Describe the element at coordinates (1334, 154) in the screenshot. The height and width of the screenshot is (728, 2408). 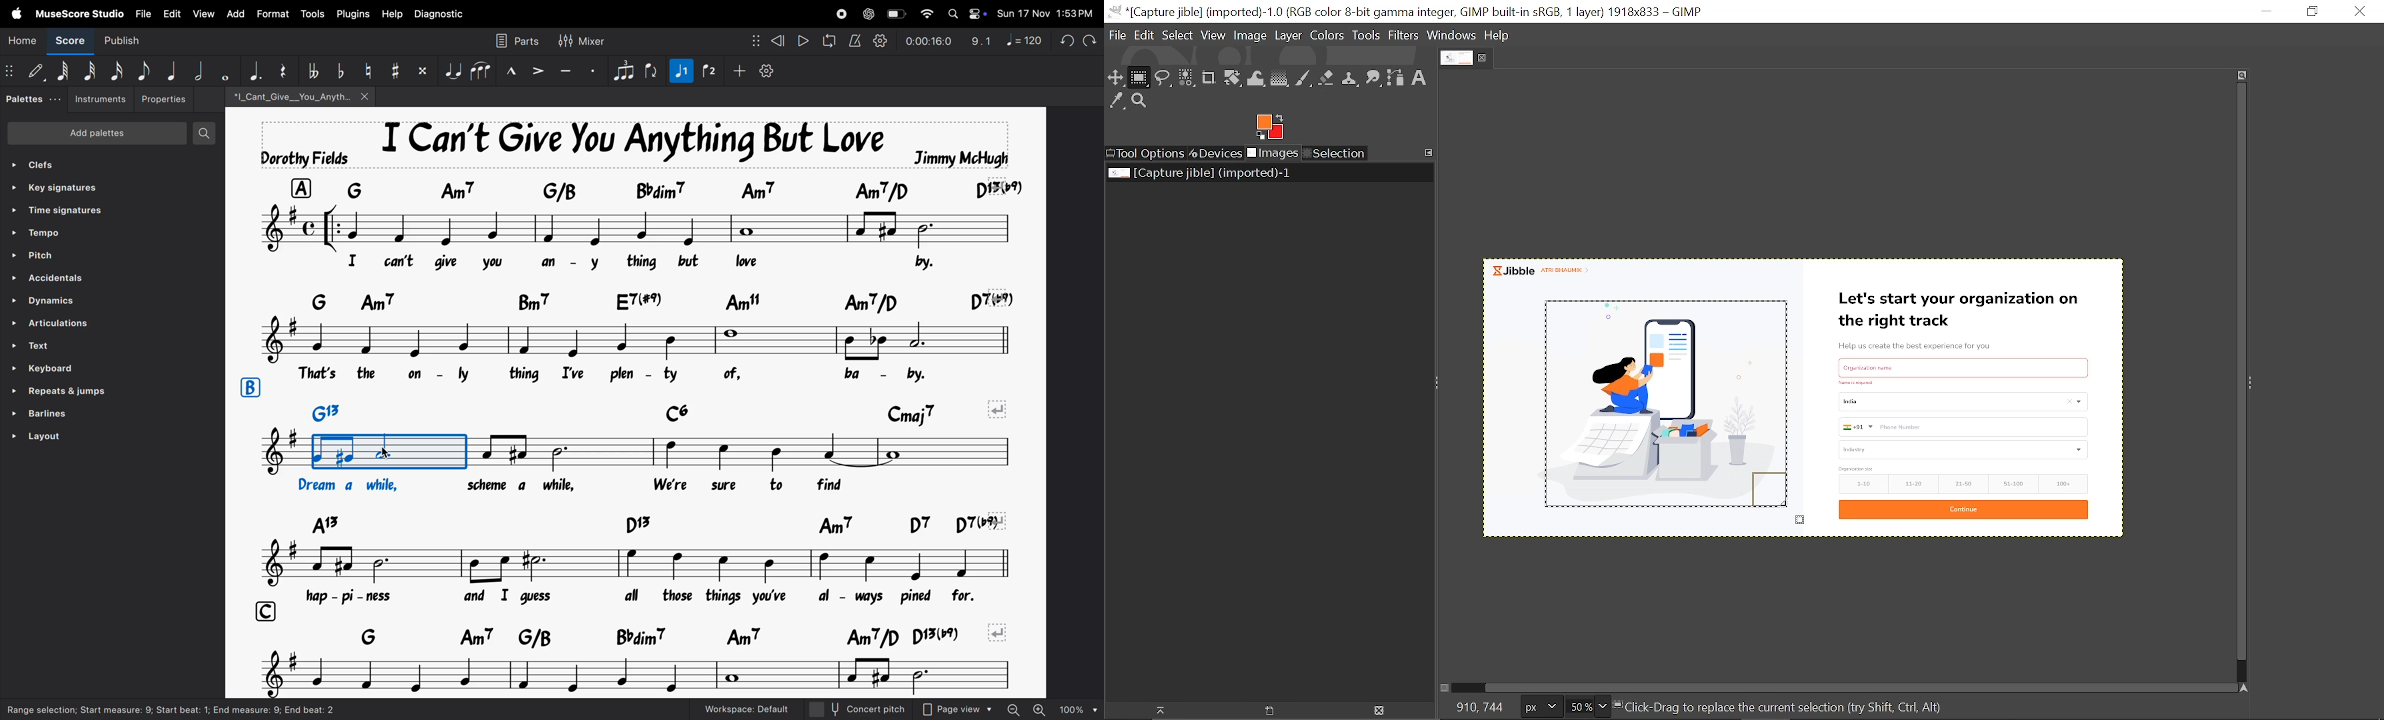
I see `Selection` at that location.